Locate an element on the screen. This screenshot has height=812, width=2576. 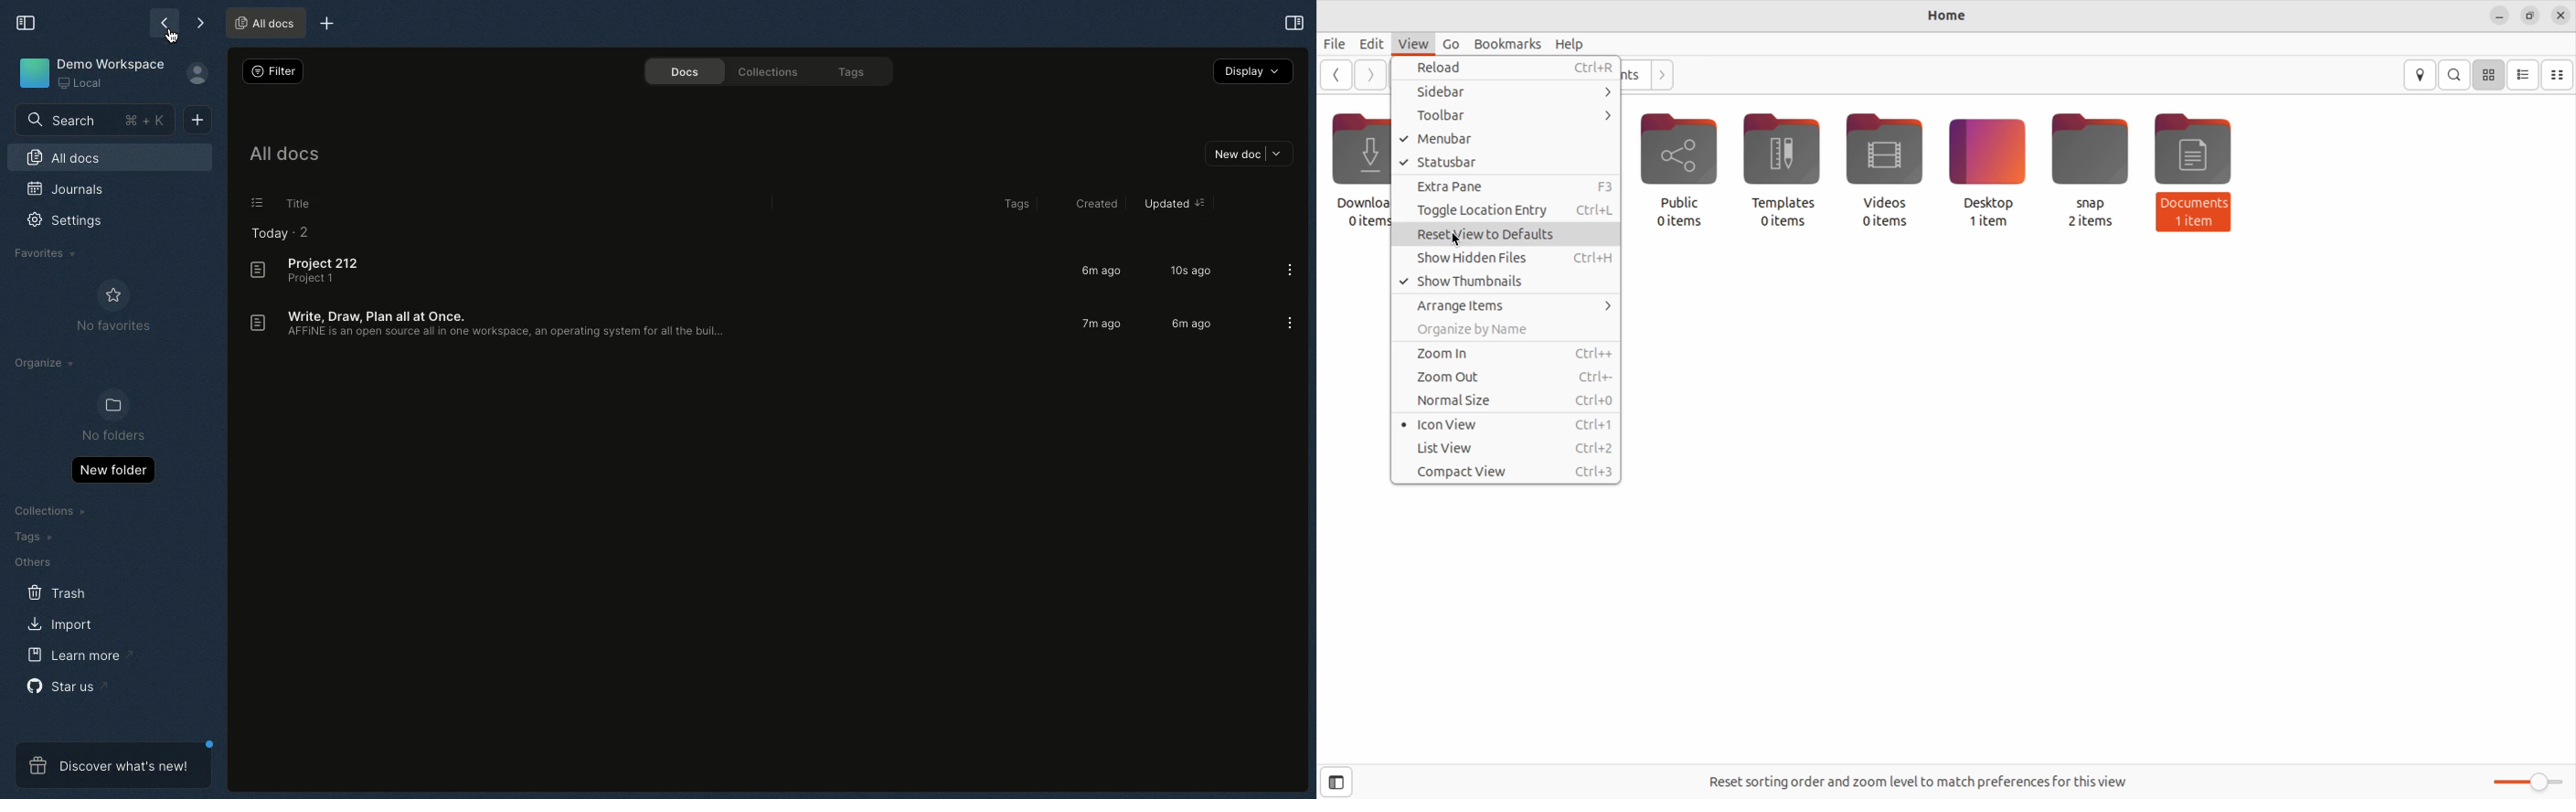
No favourites is located at coordinates (113, 305).